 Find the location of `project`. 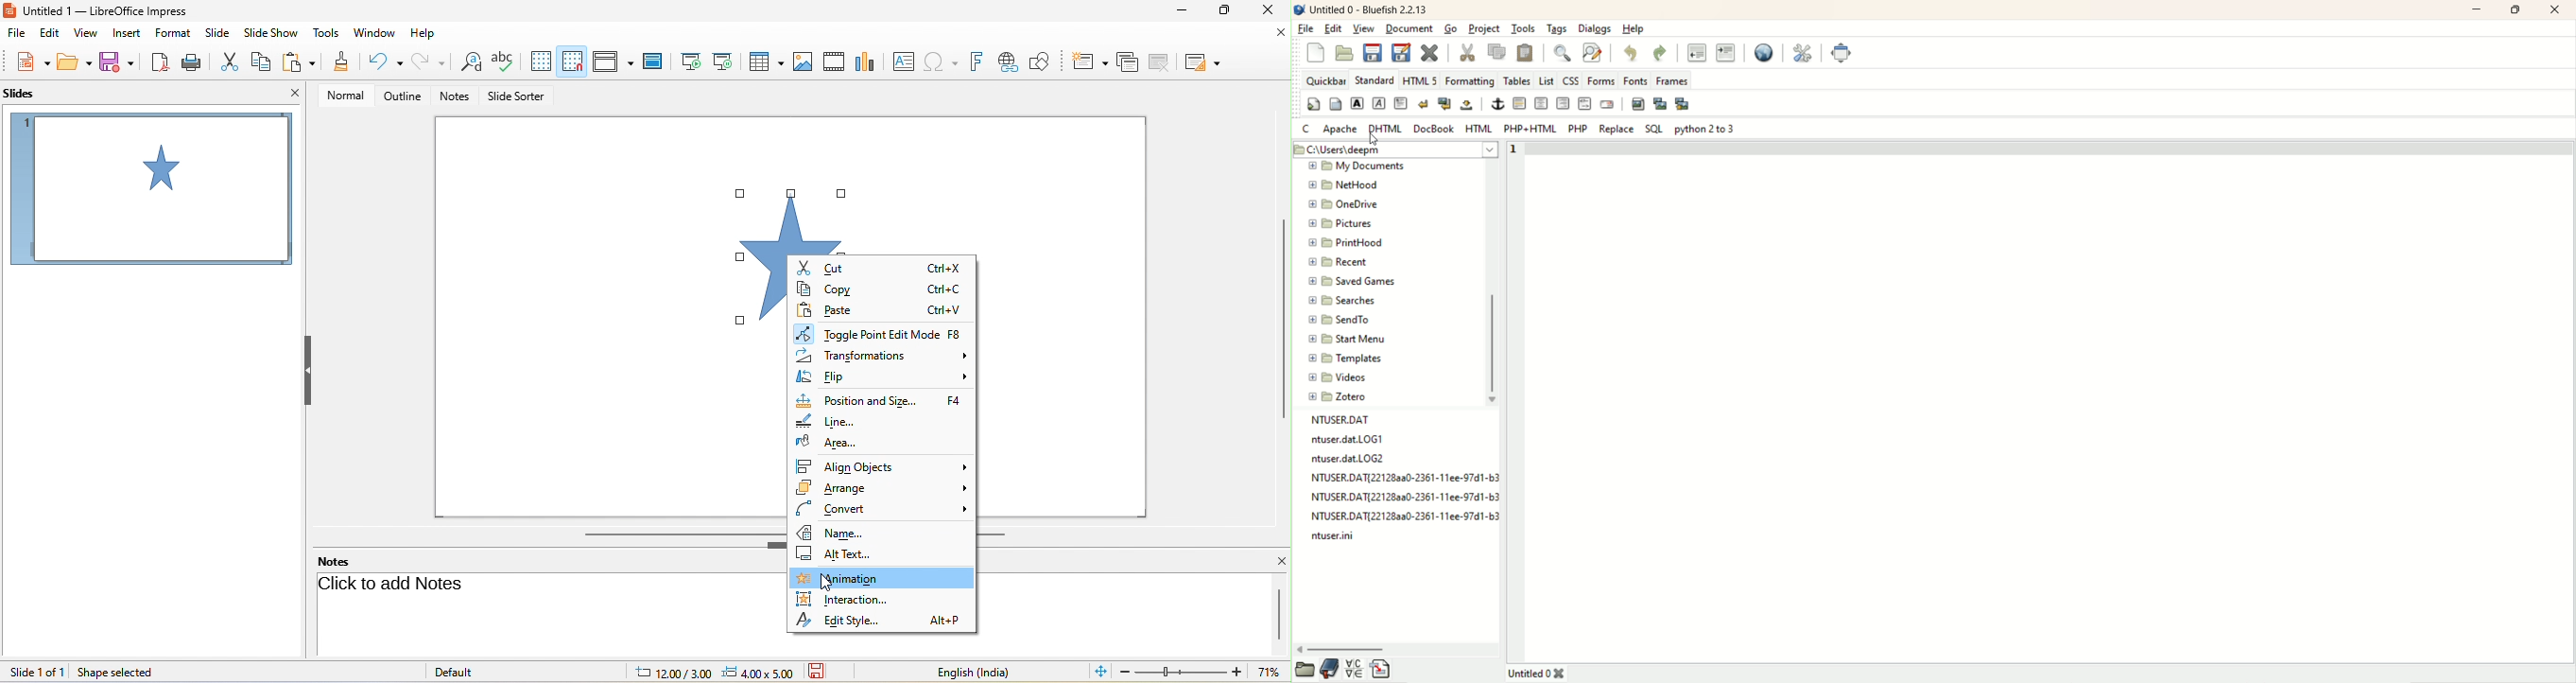

project is located at coordinates (1485, 29).